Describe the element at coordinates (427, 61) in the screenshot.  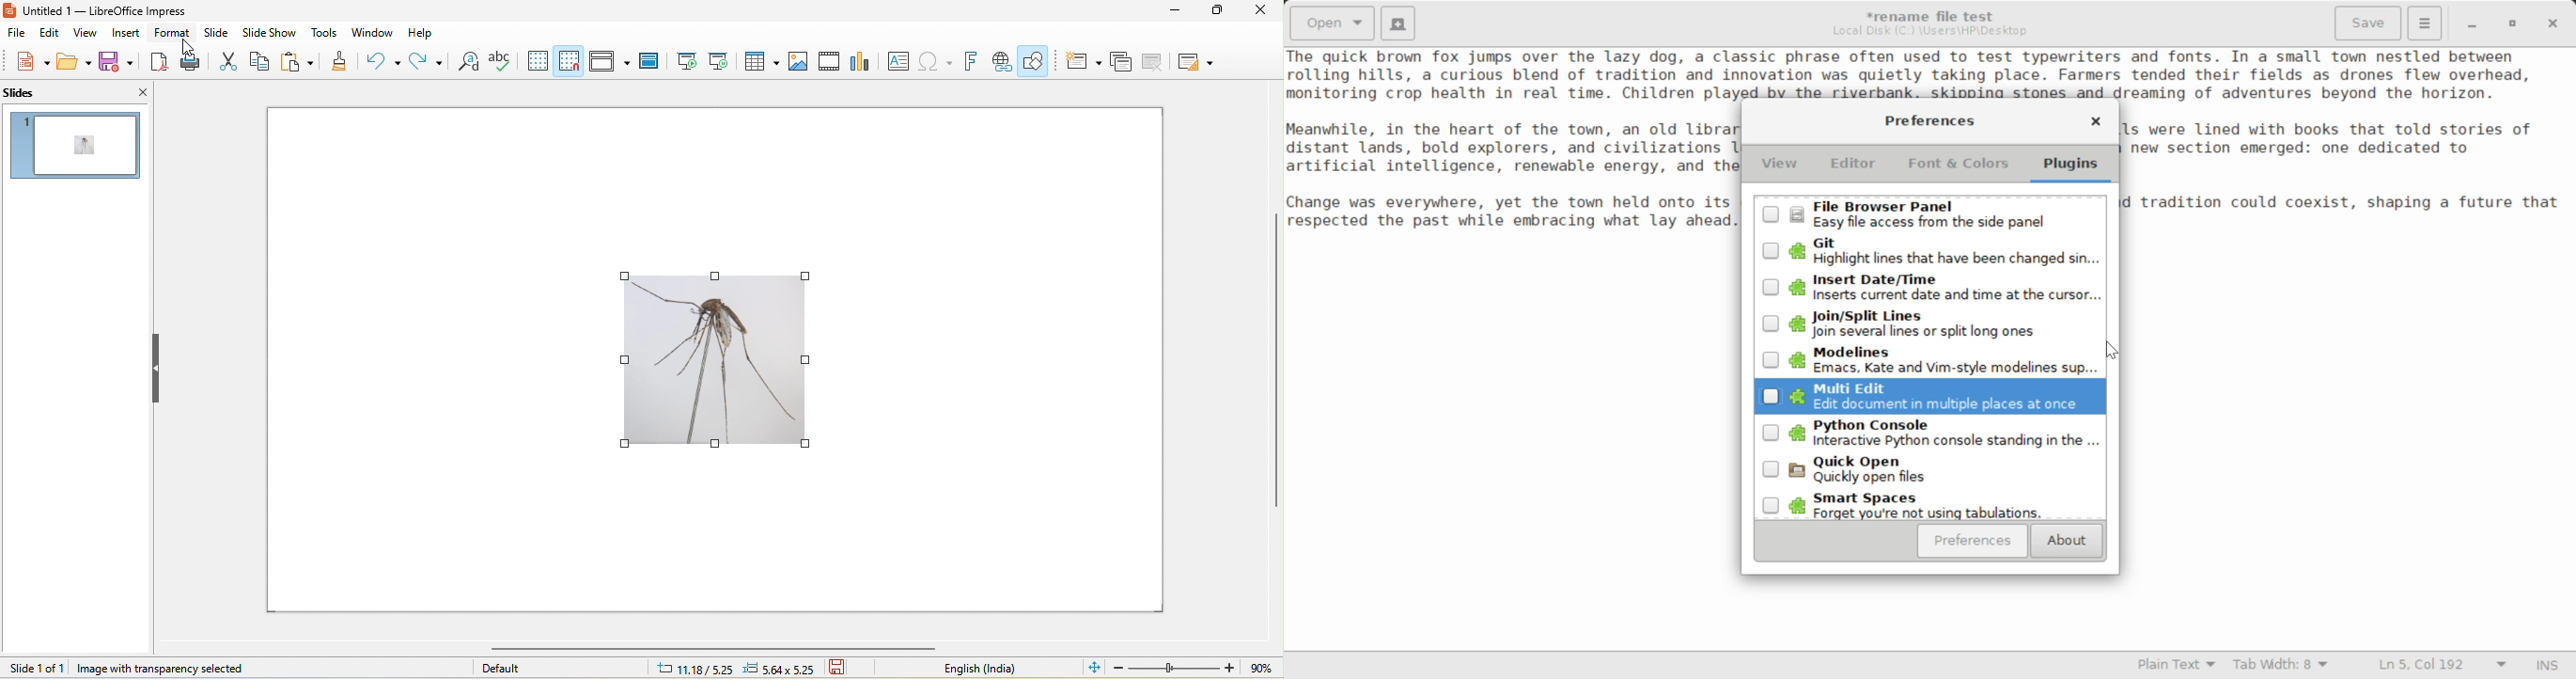
I see `redo` at that location.